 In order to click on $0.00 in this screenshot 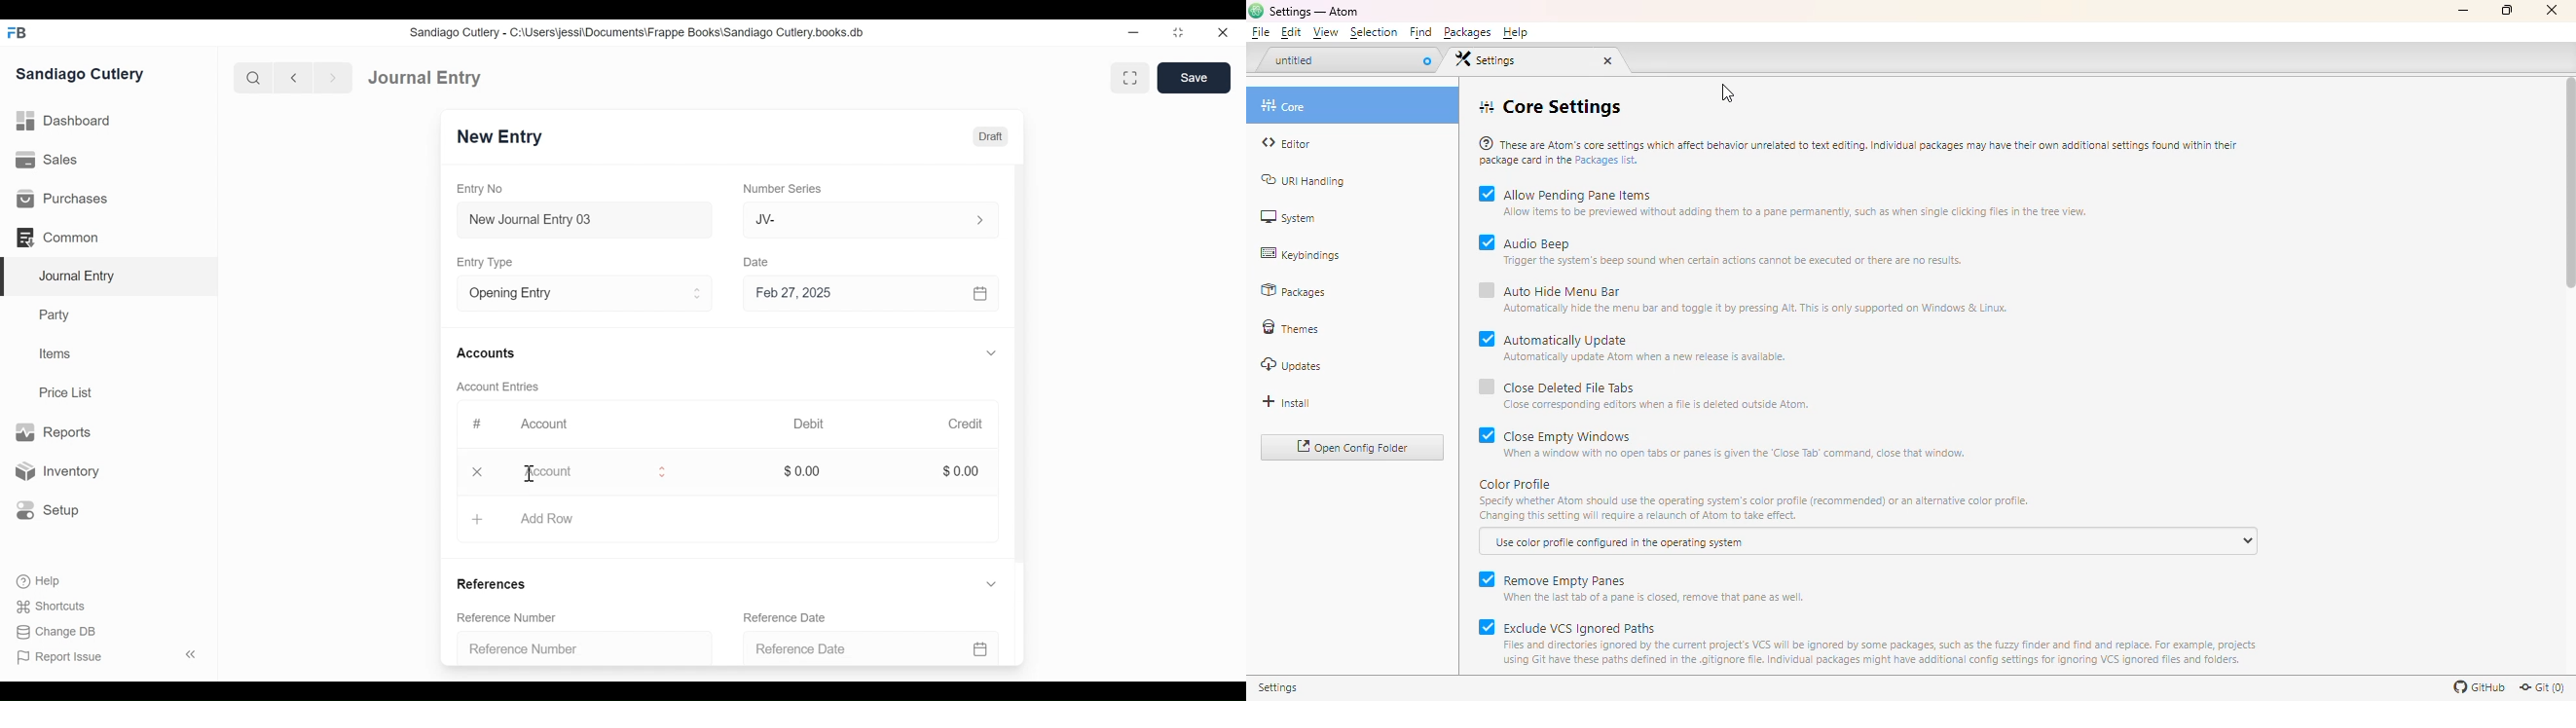, I will do `click(803, 471)`.